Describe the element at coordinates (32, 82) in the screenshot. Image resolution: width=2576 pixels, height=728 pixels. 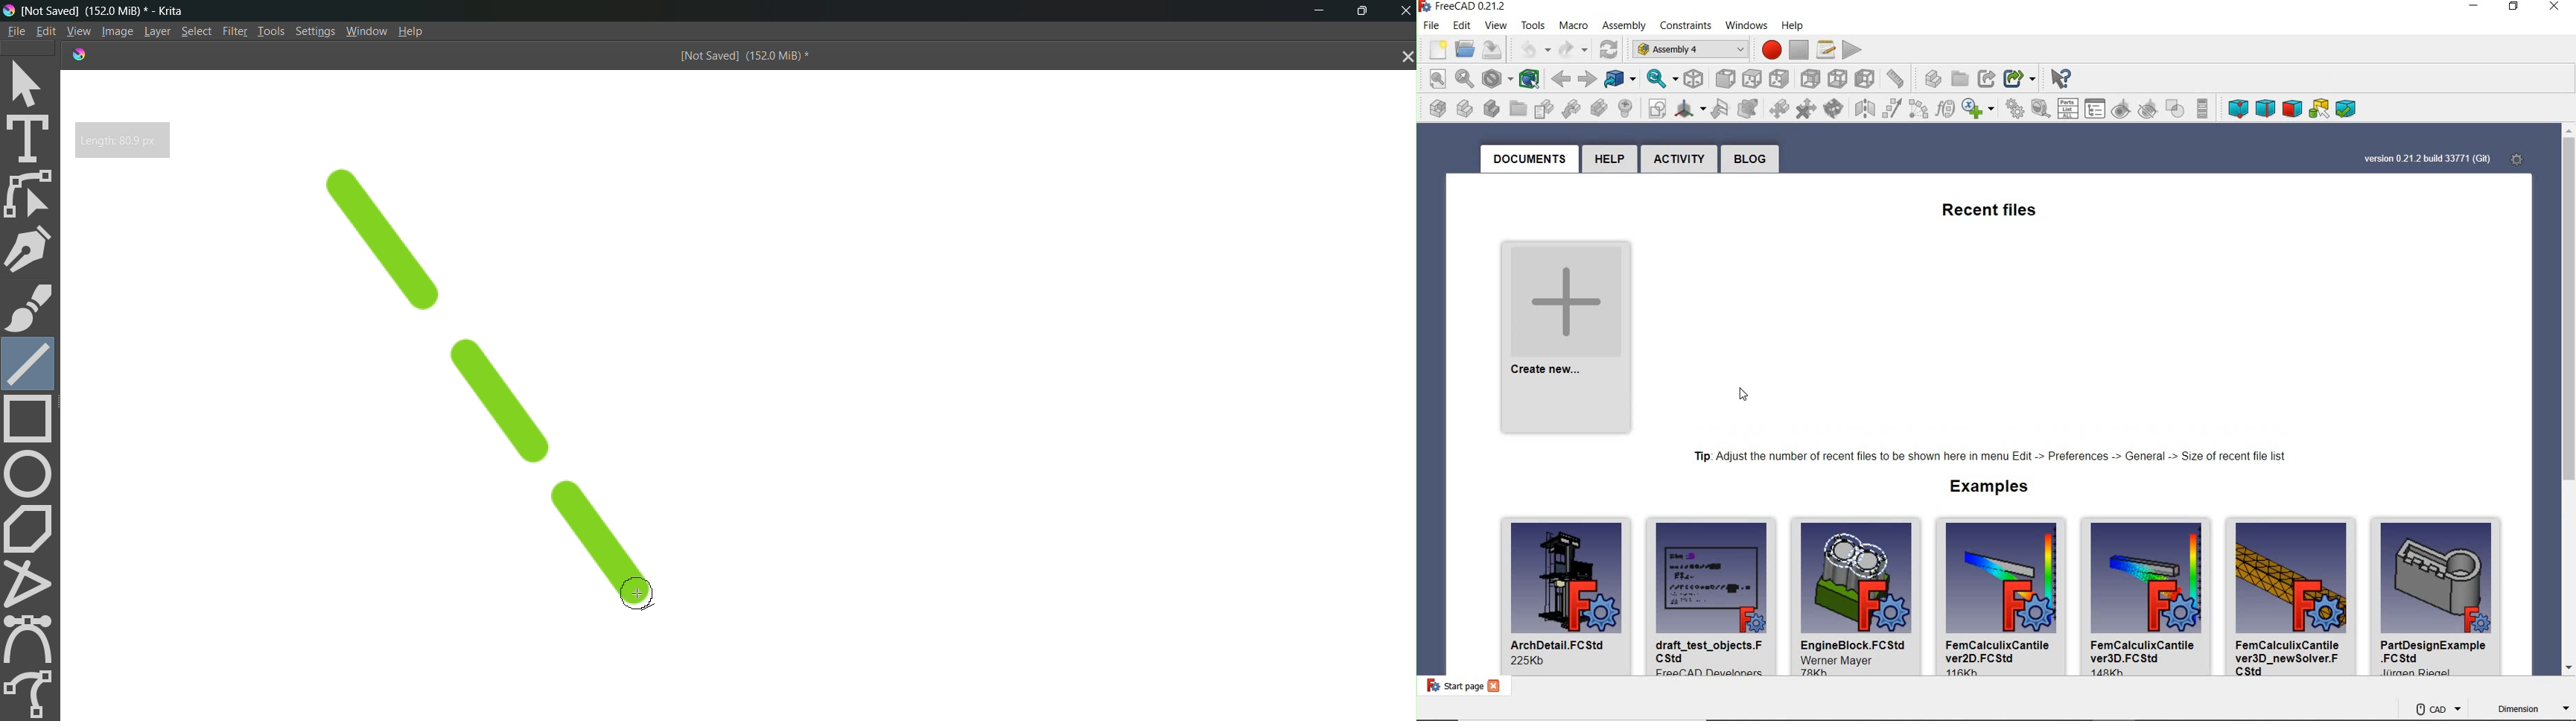
I see `select` at that location.